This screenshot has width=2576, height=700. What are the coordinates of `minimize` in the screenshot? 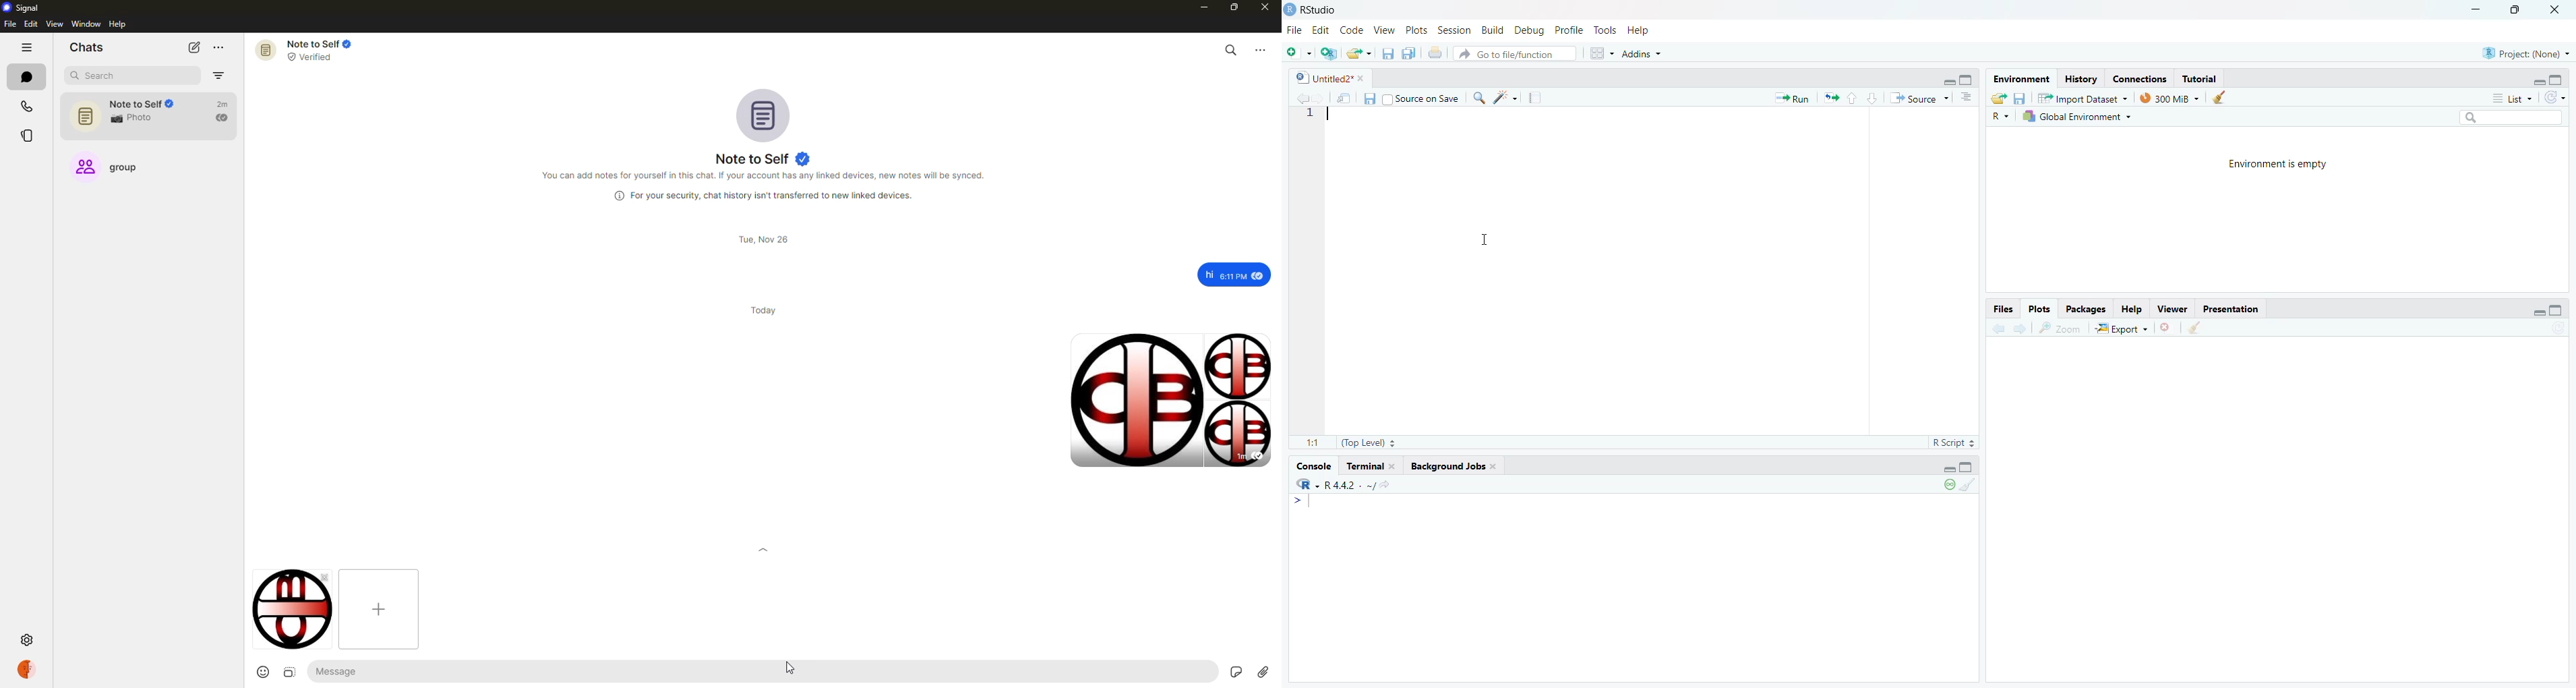 It's located at (2478, 11).